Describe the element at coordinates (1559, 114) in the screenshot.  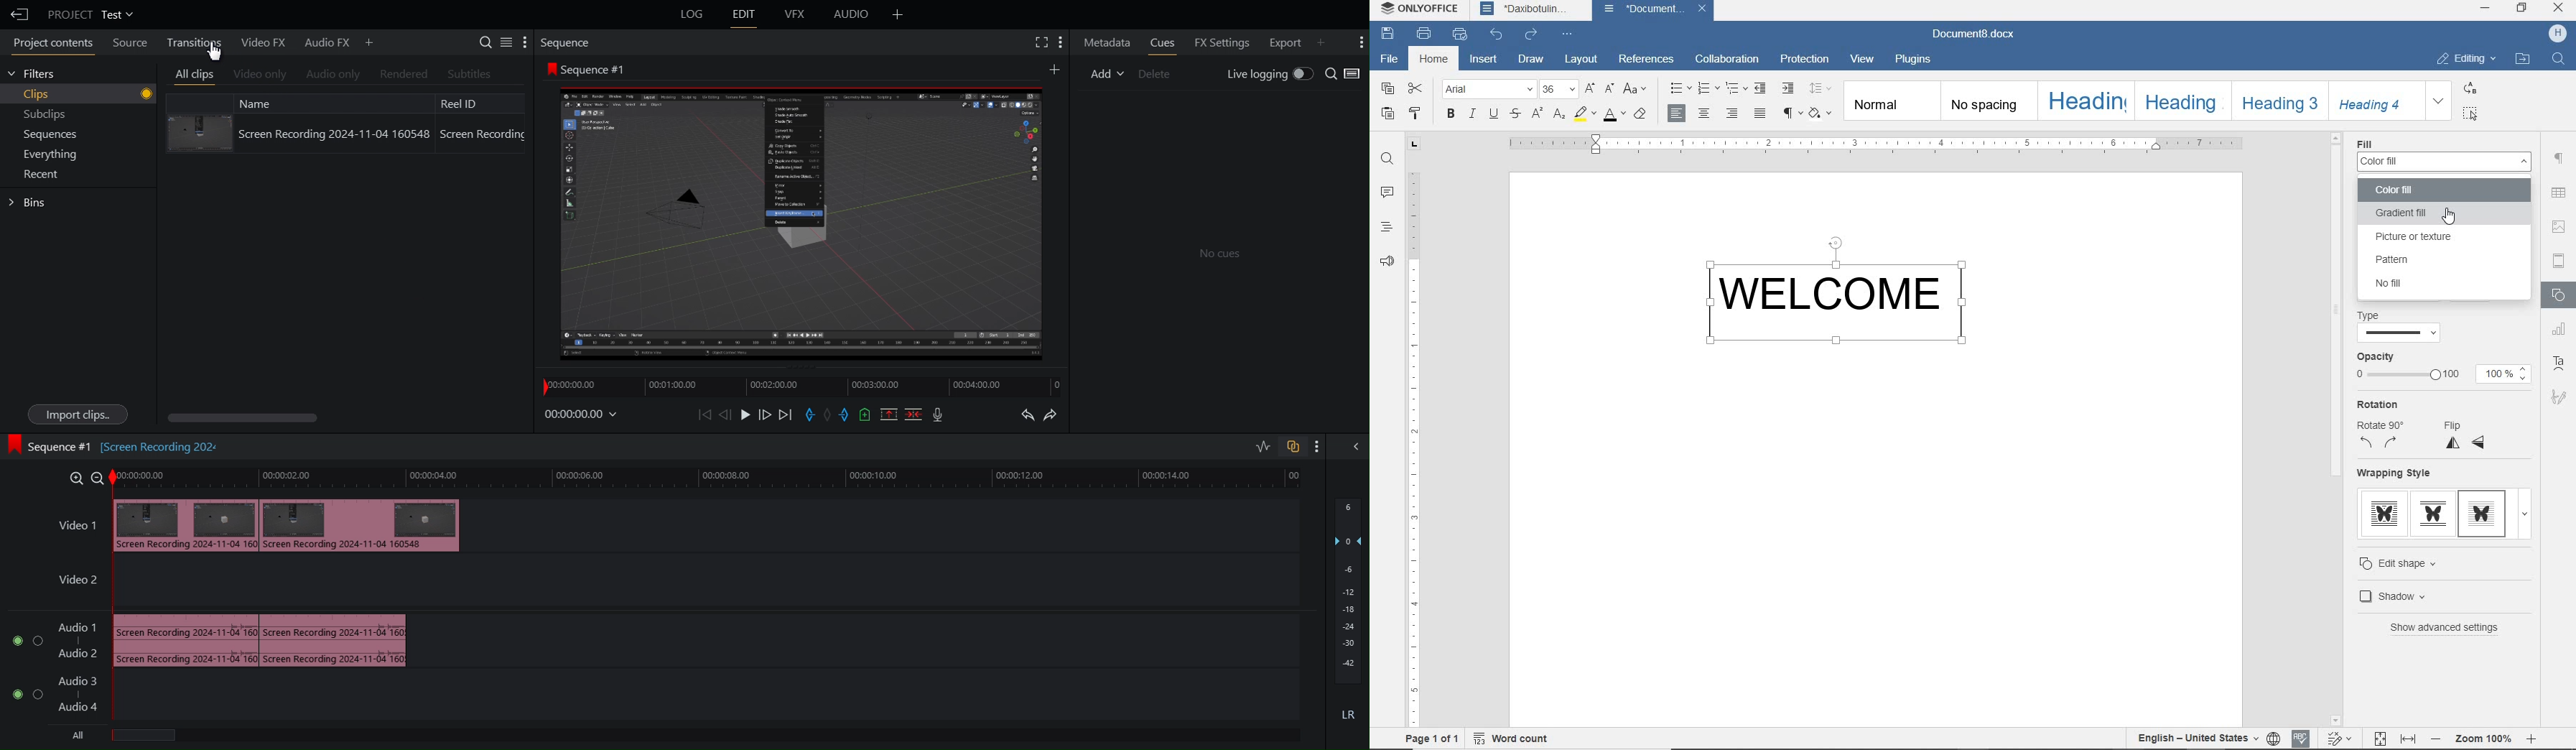
I see `SUBSCRIPT` at that location.